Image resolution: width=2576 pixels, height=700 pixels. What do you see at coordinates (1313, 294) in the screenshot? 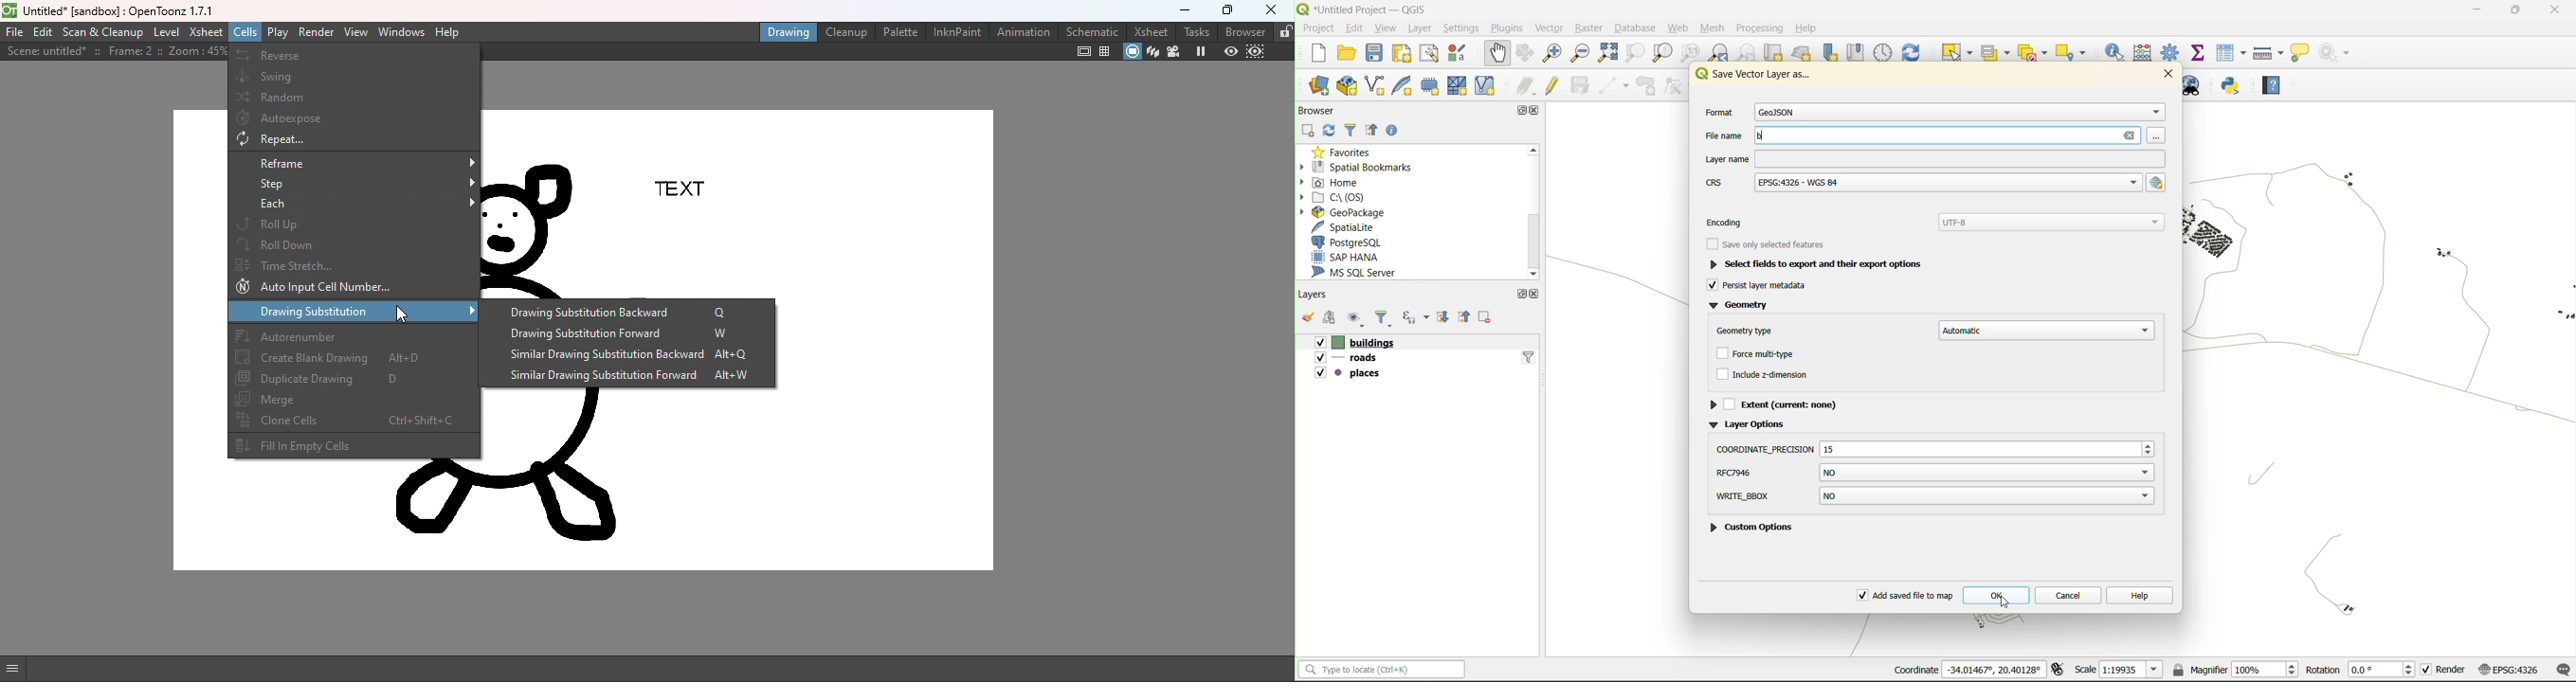
I see `layers` at bounding box center [1313, 294].